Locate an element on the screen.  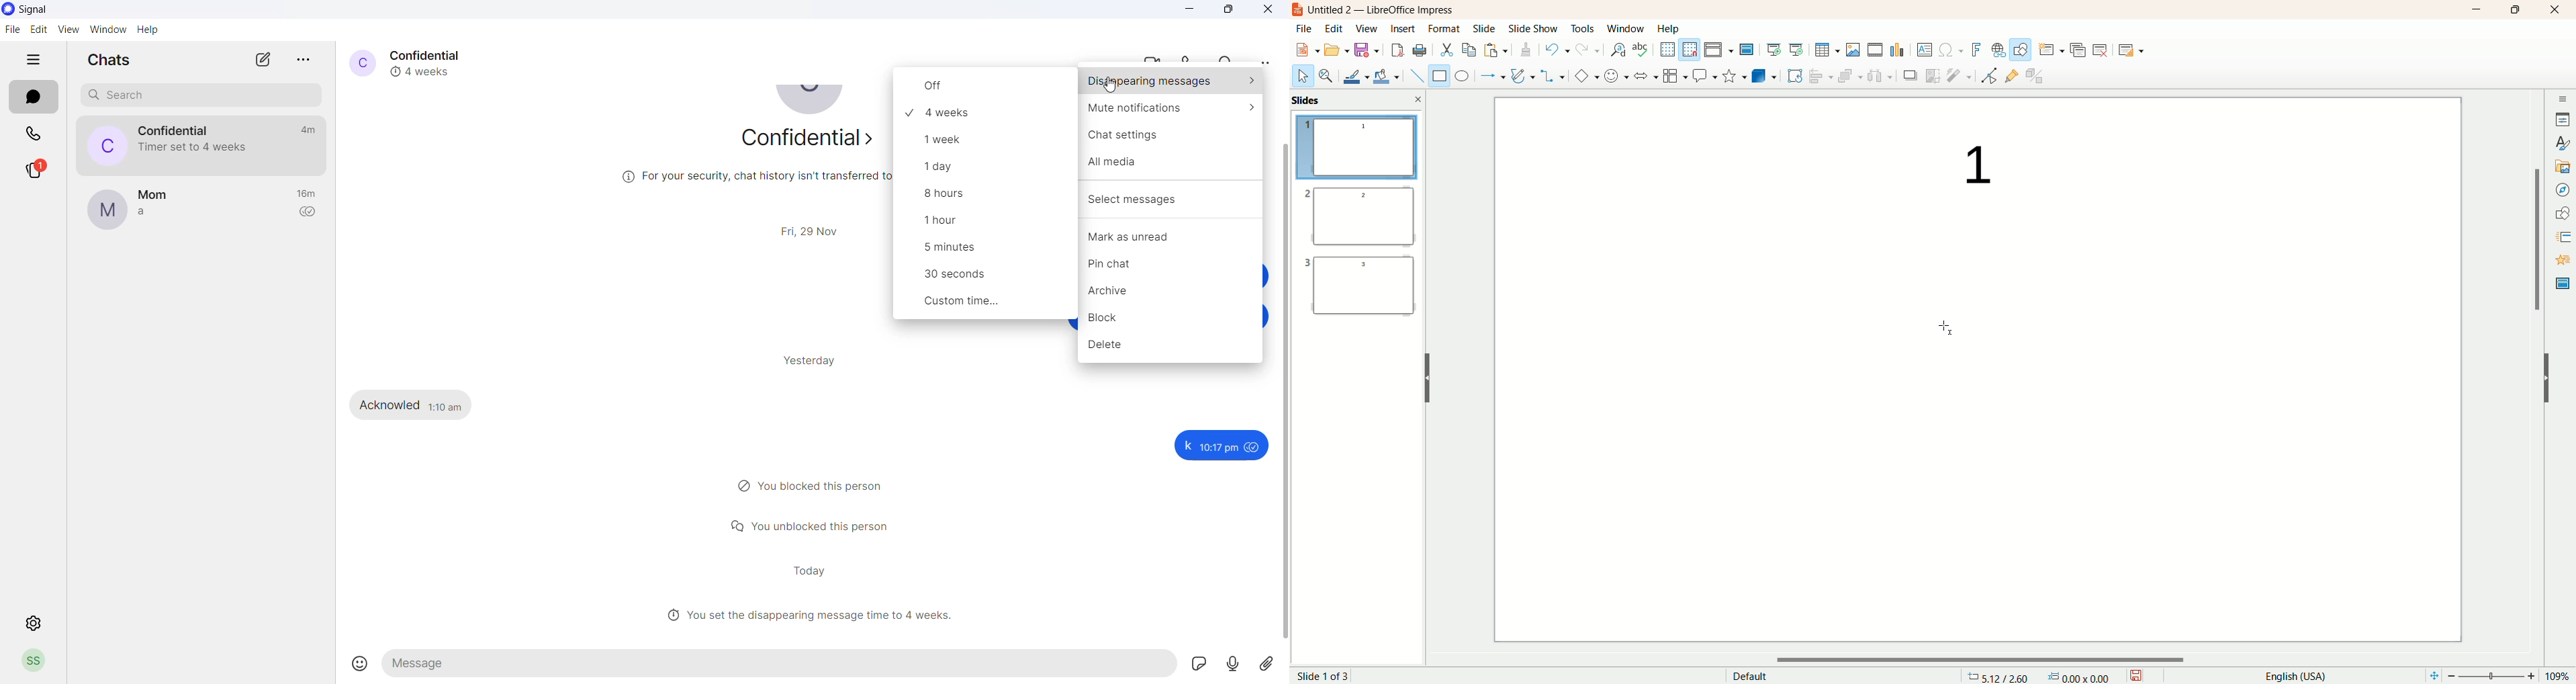
clone formatting is located at coordinates (1525, 50).